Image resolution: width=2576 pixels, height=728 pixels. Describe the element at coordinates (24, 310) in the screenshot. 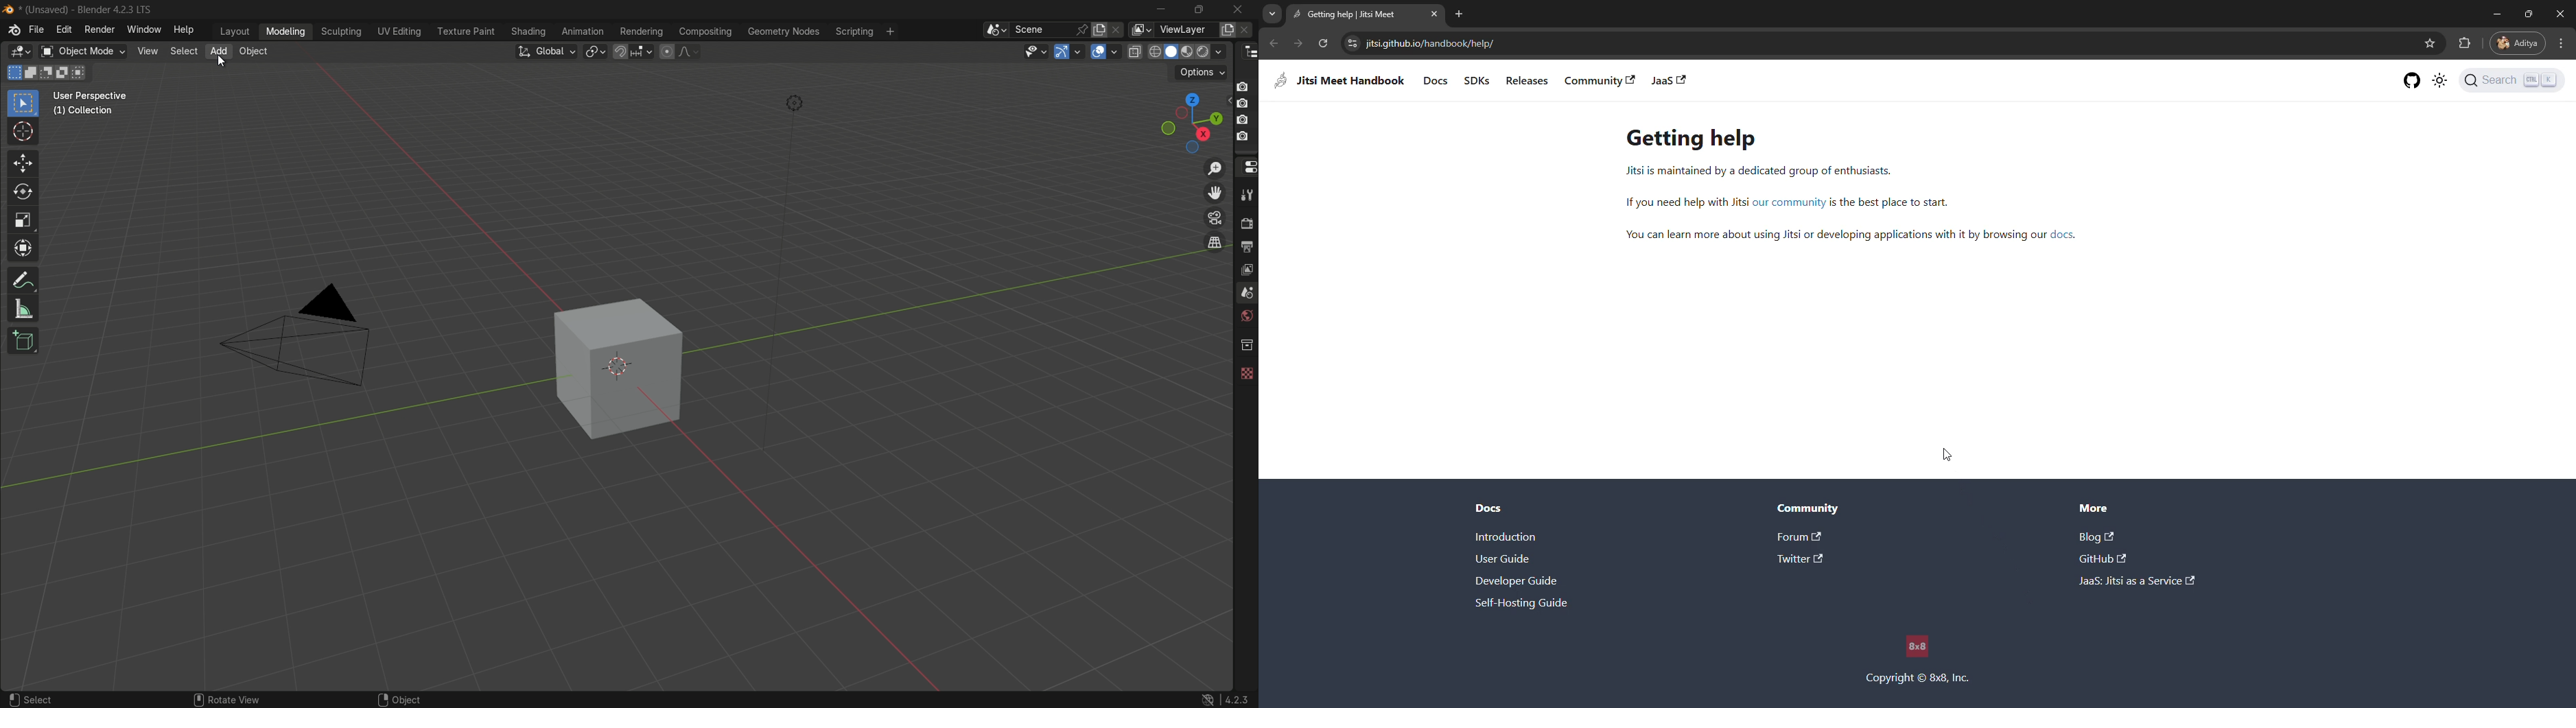

I see `measure` at that location.